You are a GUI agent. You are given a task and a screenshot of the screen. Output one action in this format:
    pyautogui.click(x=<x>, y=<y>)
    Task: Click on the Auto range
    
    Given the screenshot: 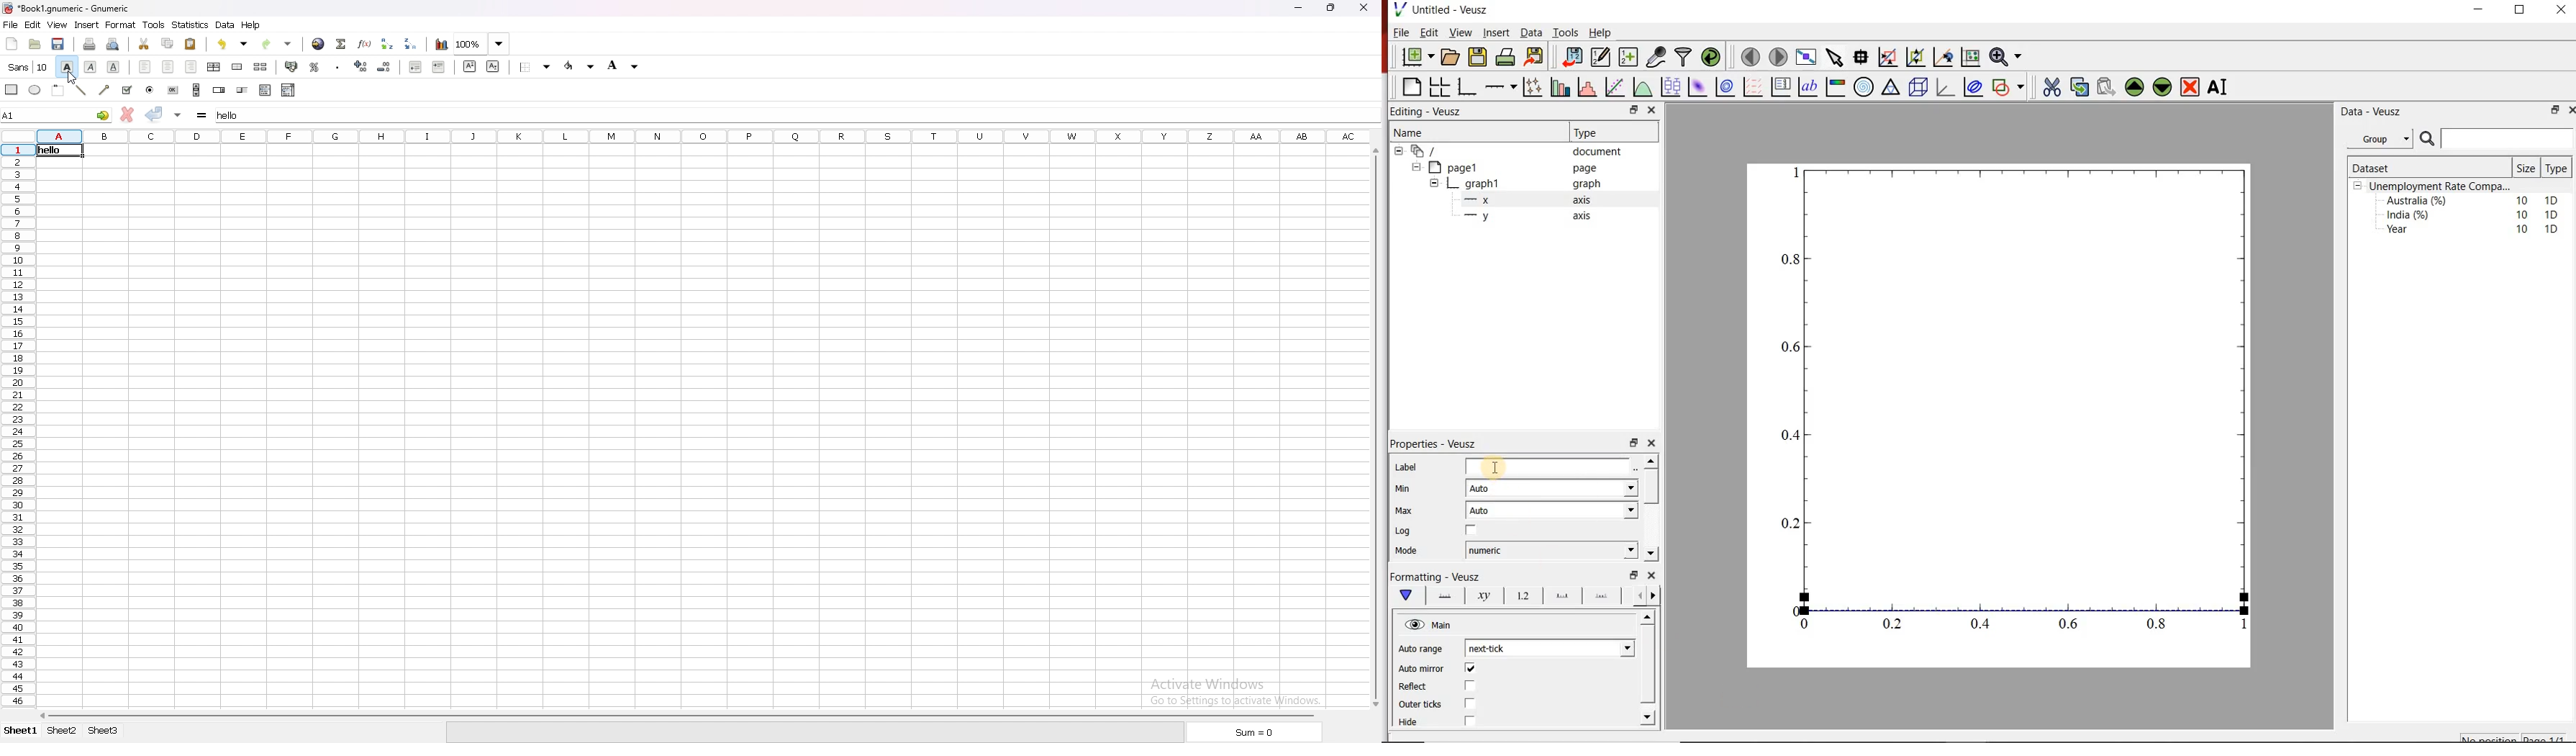 What is the action you would take?
    pyautogui.click(x=1423, y=650)
    